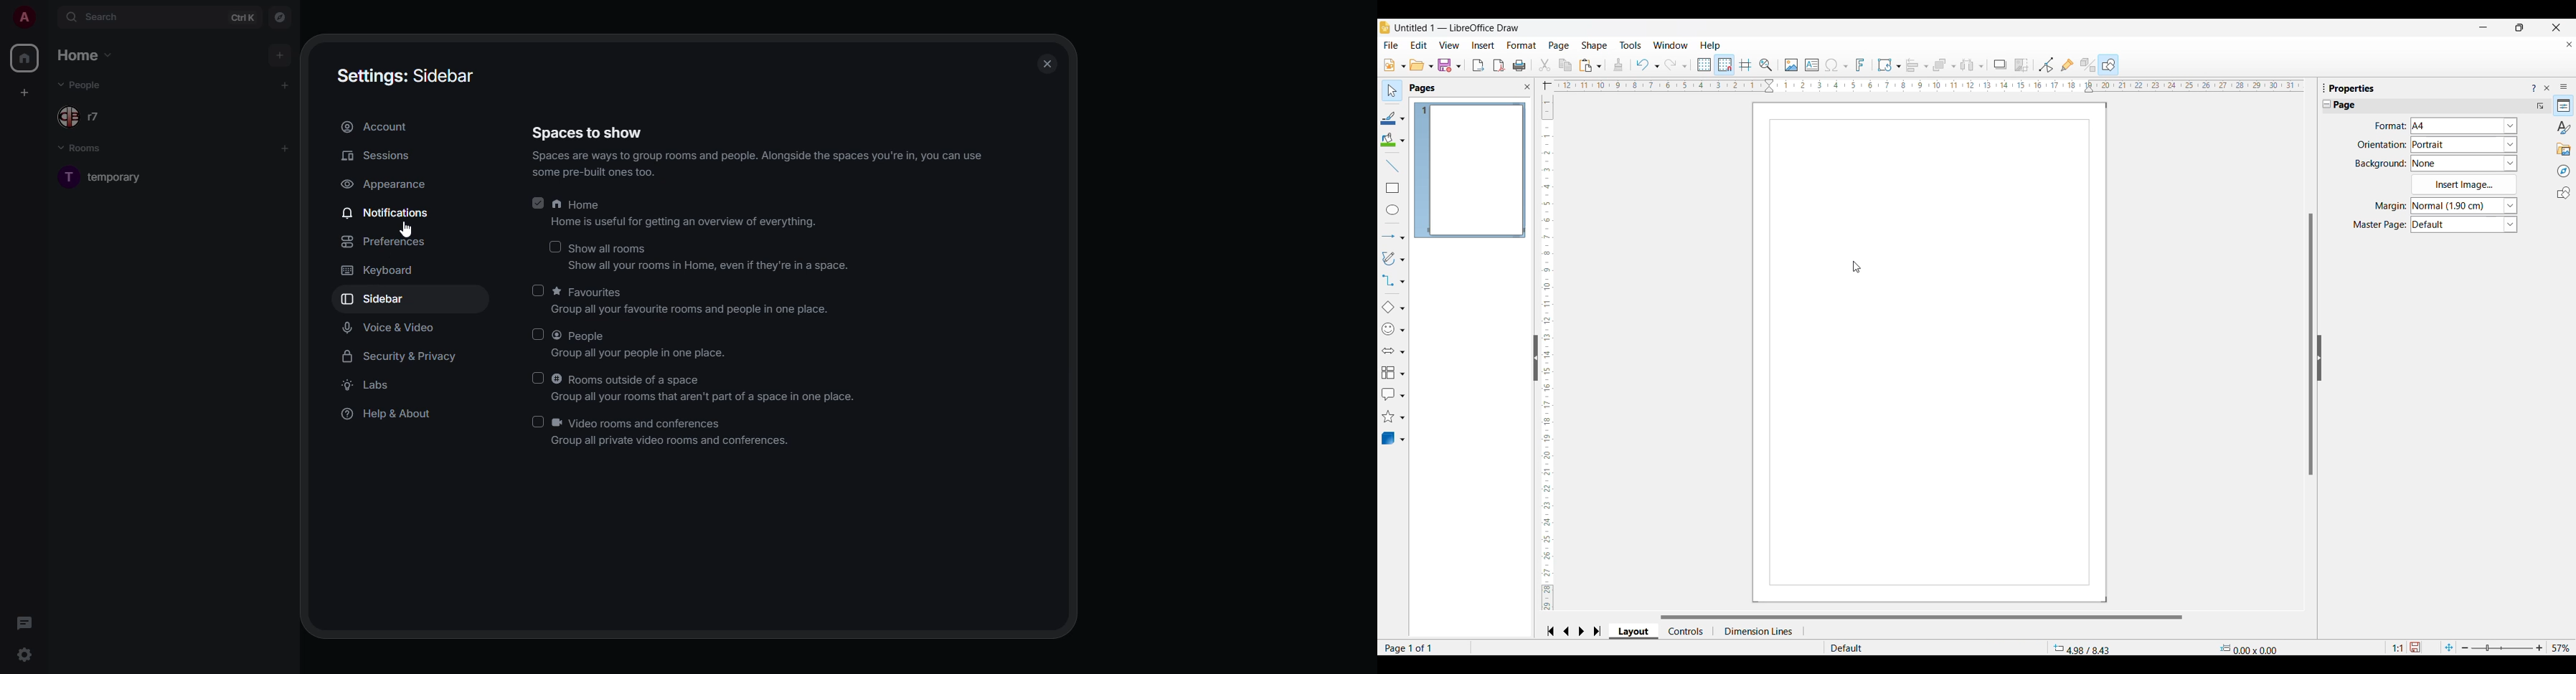  Describe the element at coordinates (1763, 631) in the screenshot. I see `Dimension lines` at that location.